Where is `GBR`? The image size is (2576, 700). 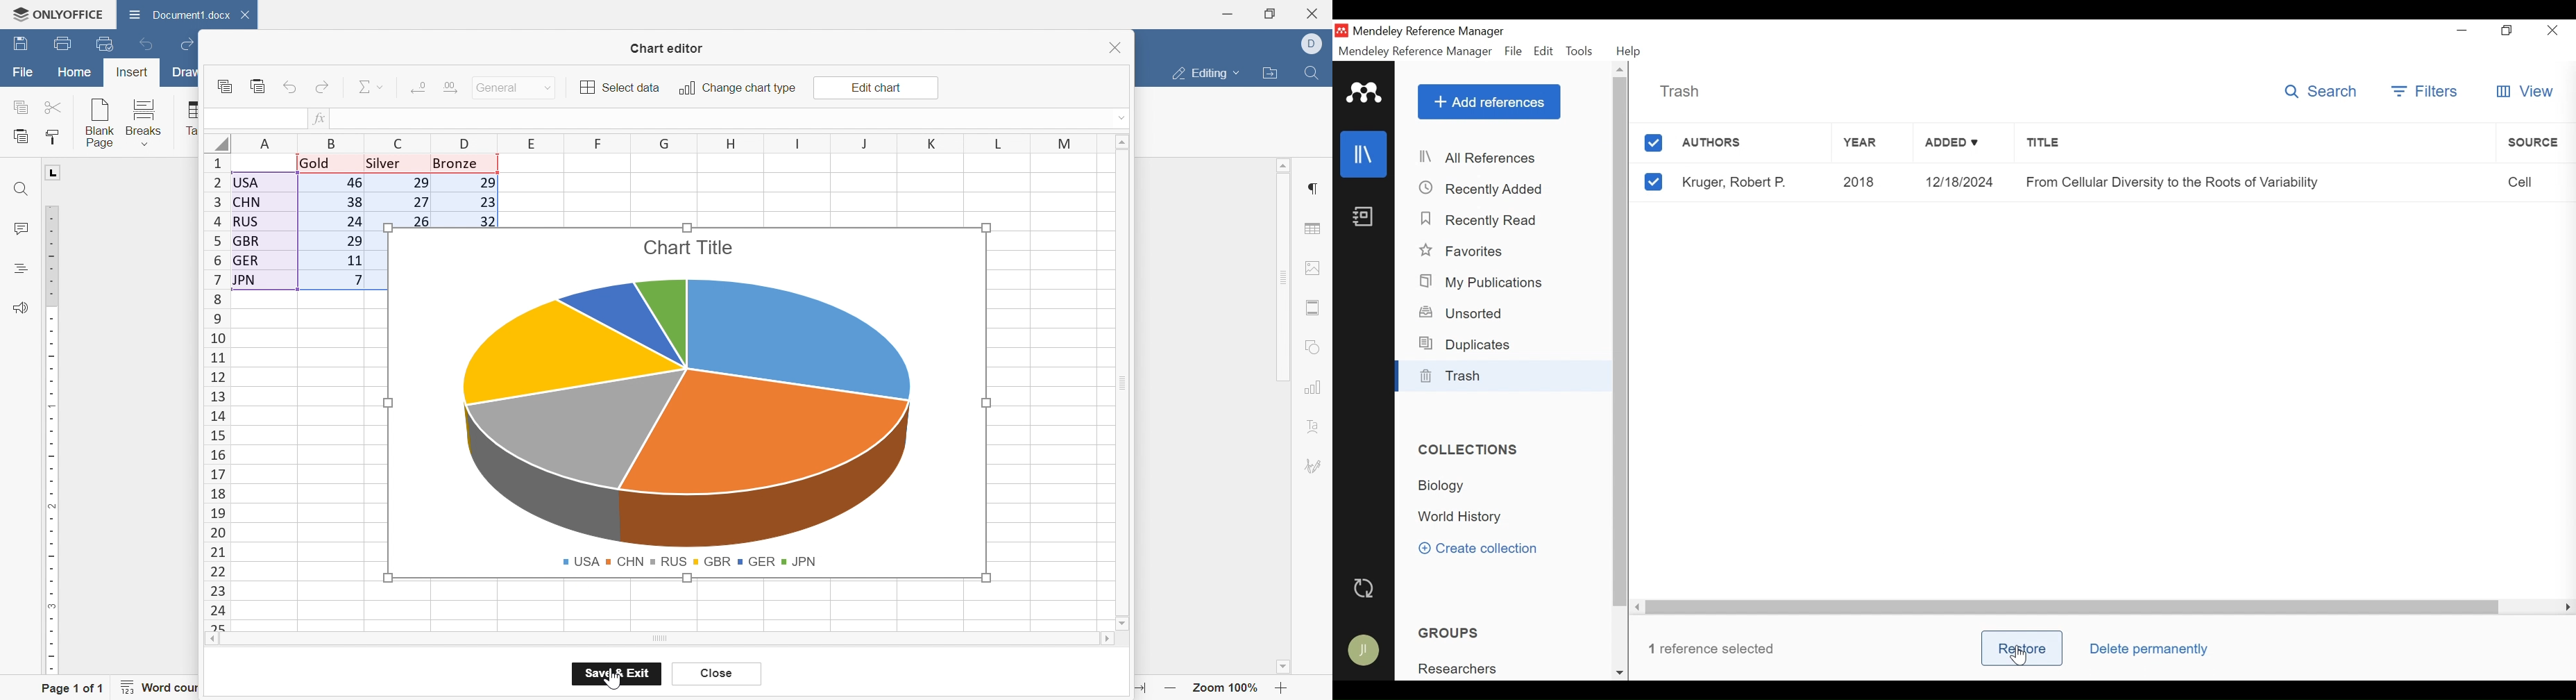 GBR is located at coordinates (251, 242).